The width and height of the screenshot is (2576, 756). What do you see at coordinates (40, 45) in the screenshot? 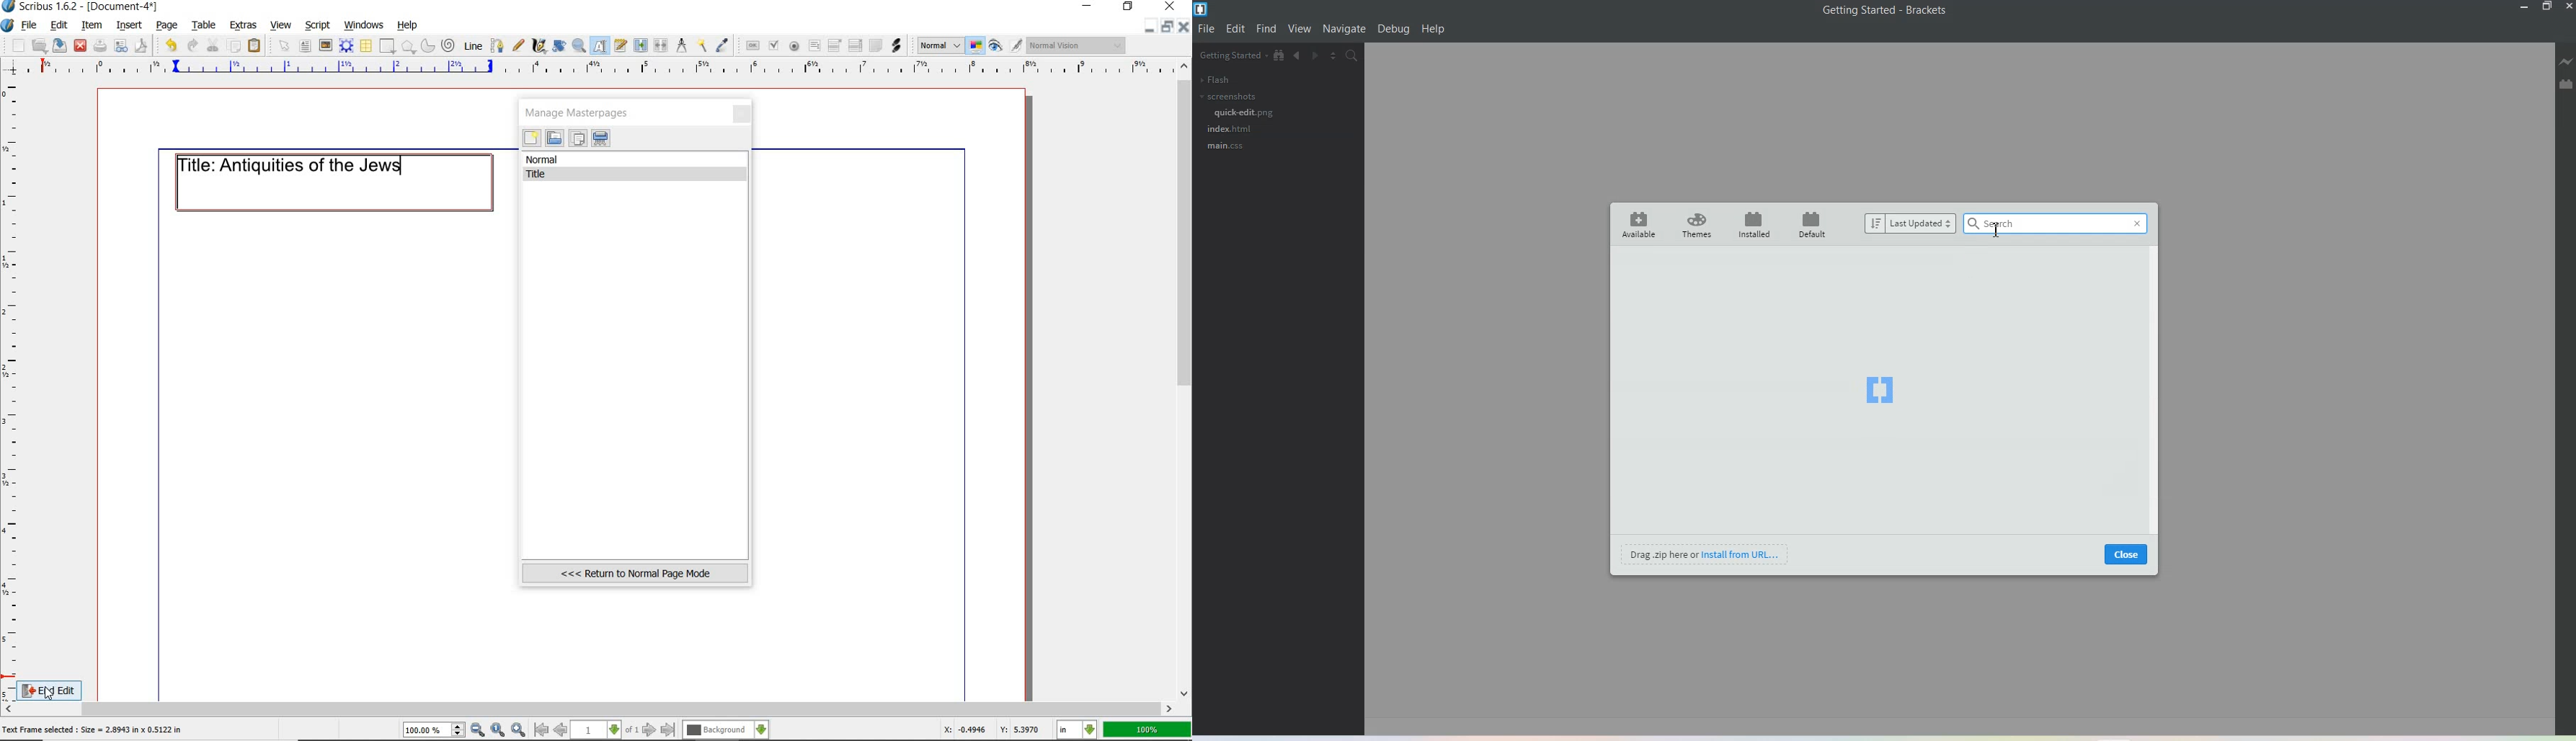
I see `open` at bounding box center [40, 45].